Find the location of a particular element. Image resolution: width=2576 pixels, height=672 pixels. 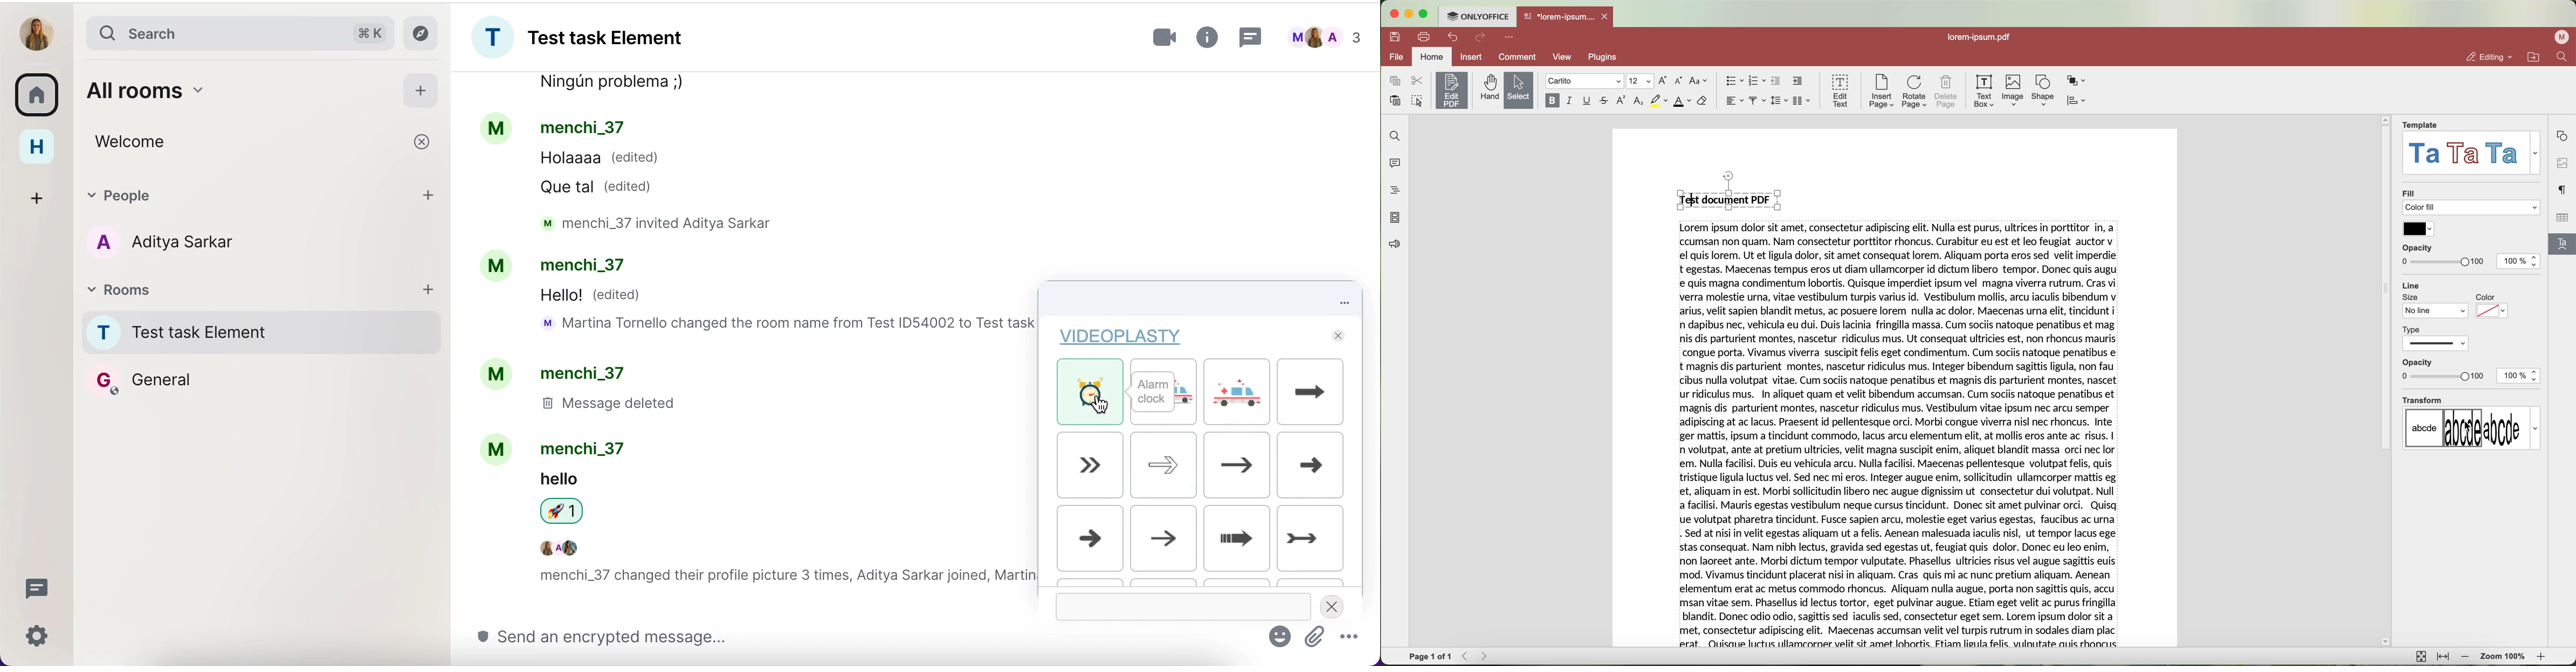

template is located at coordinates (2421, 124).